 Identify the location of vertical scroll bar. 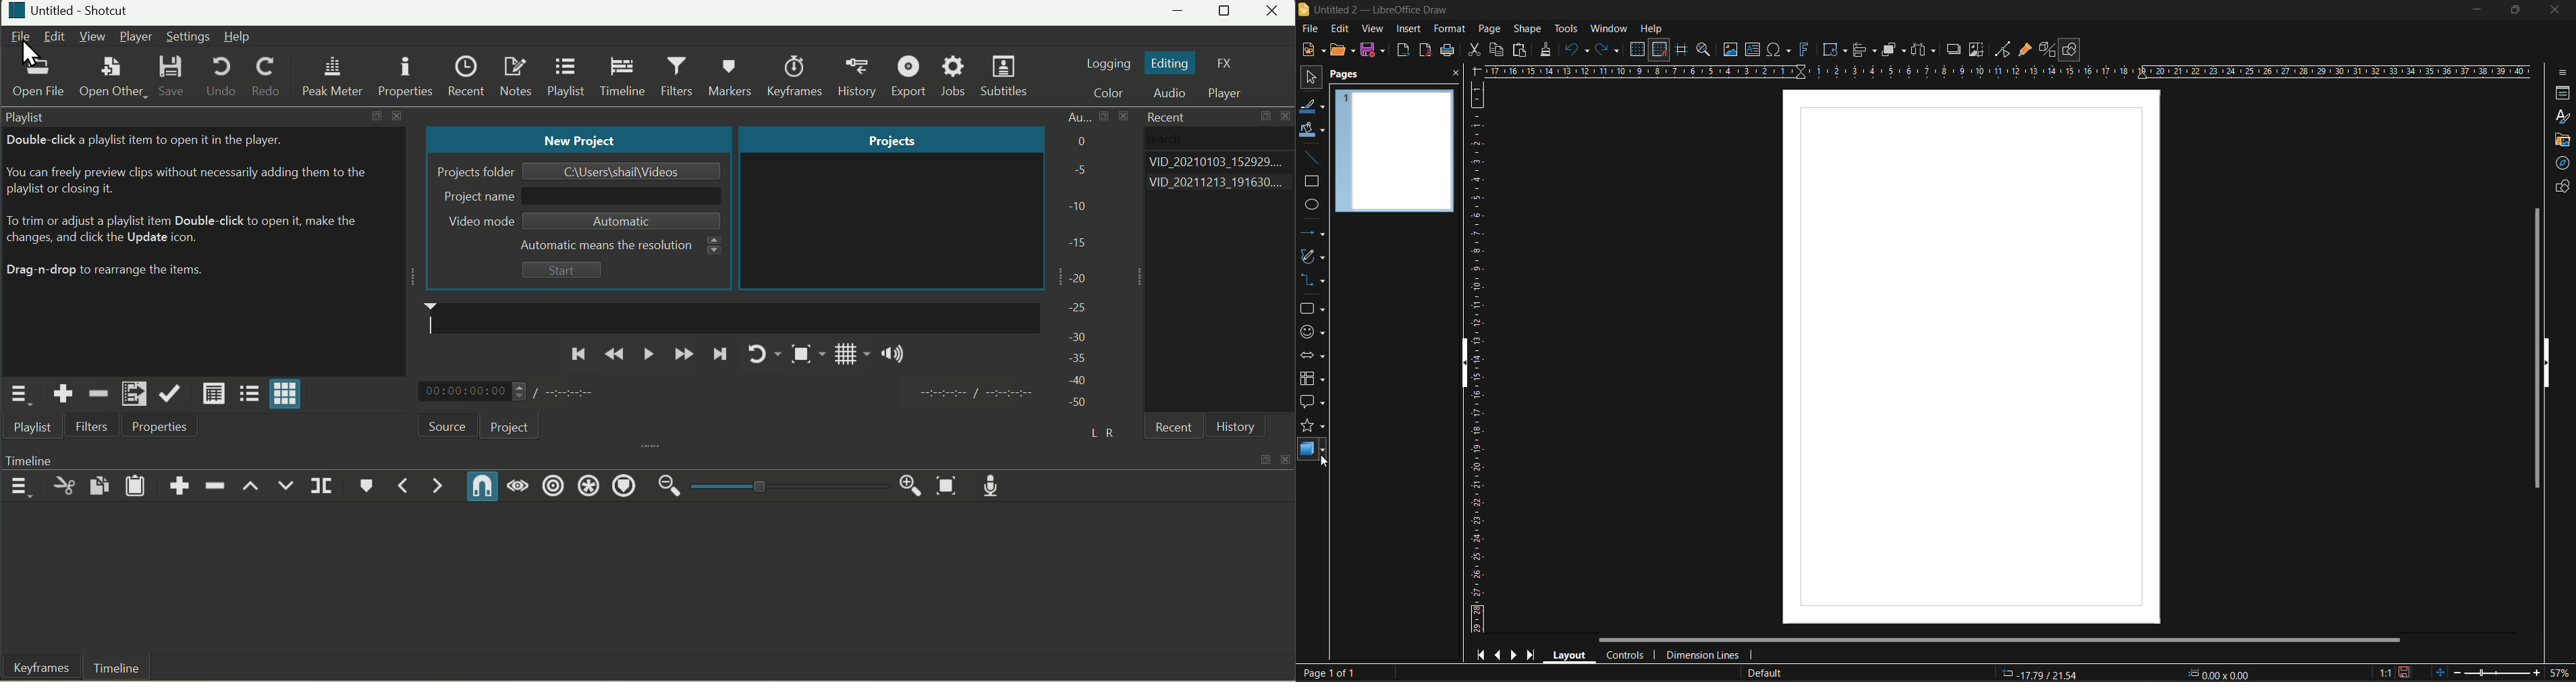
(2537, 347).